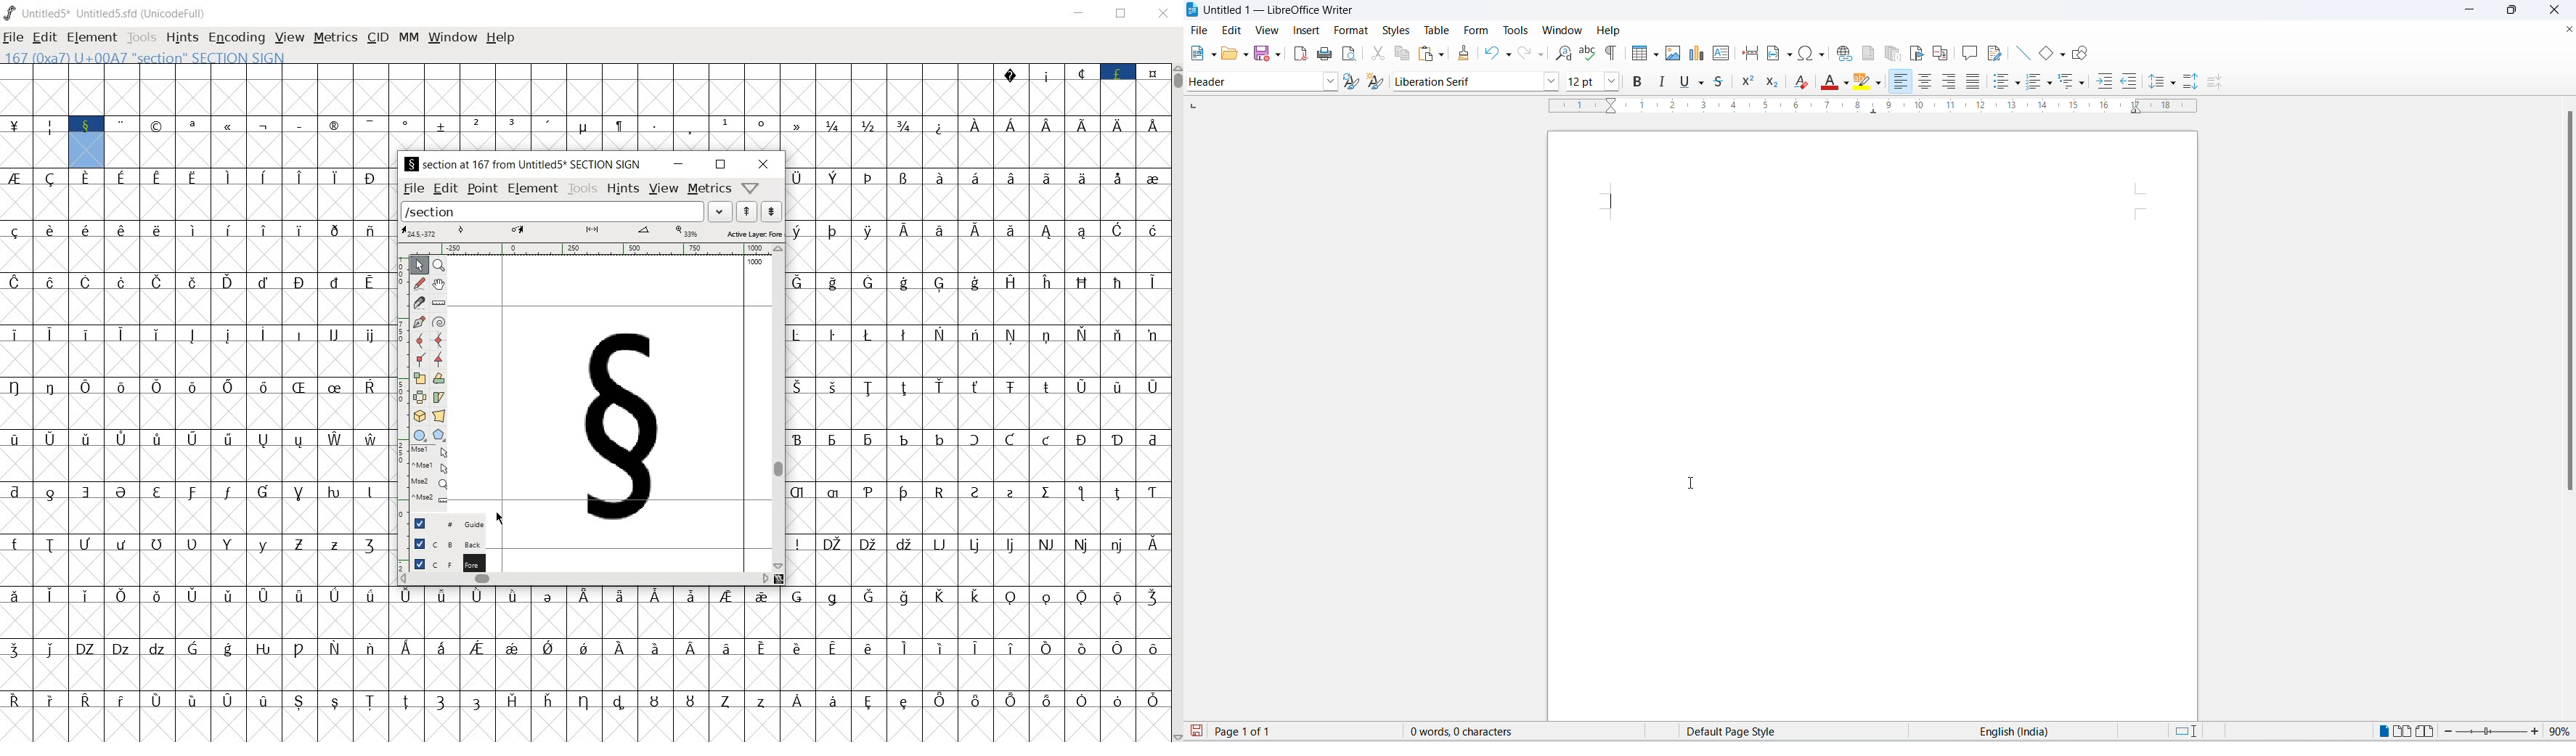  Describe the element at coordinates (417, 302) in the screenshot. I see `cut splines in two` at that location.